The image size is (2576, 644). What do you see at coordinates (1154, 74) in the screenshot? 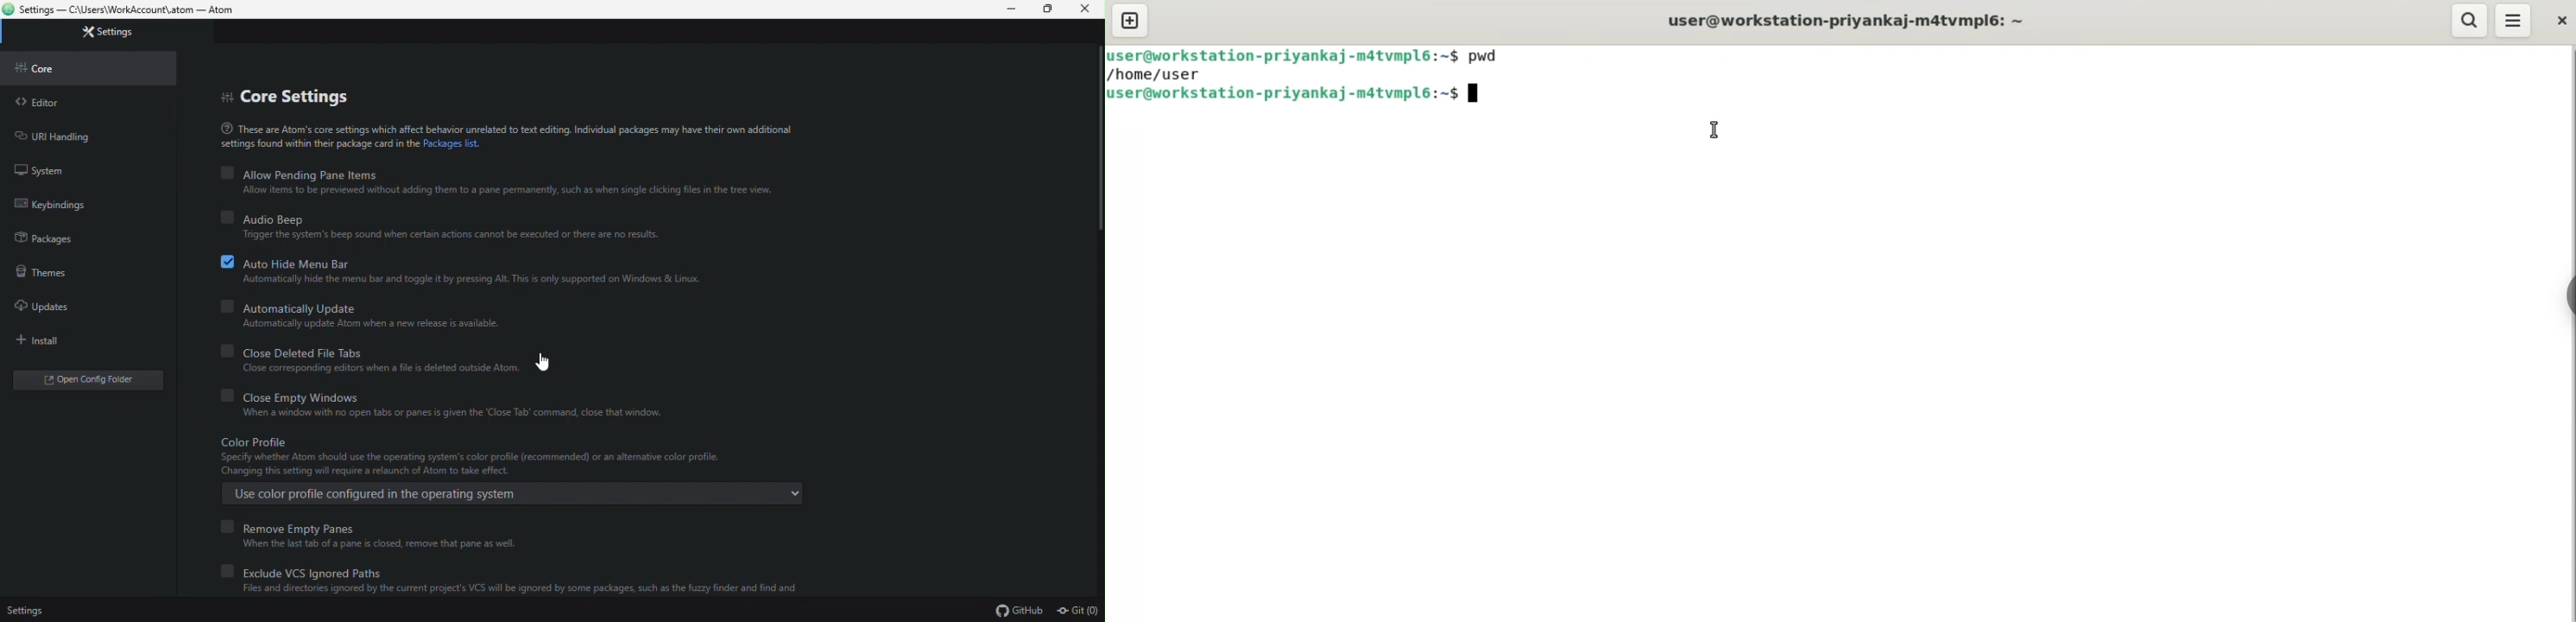
I see `/home/user` at bounding box center [1154, 74].